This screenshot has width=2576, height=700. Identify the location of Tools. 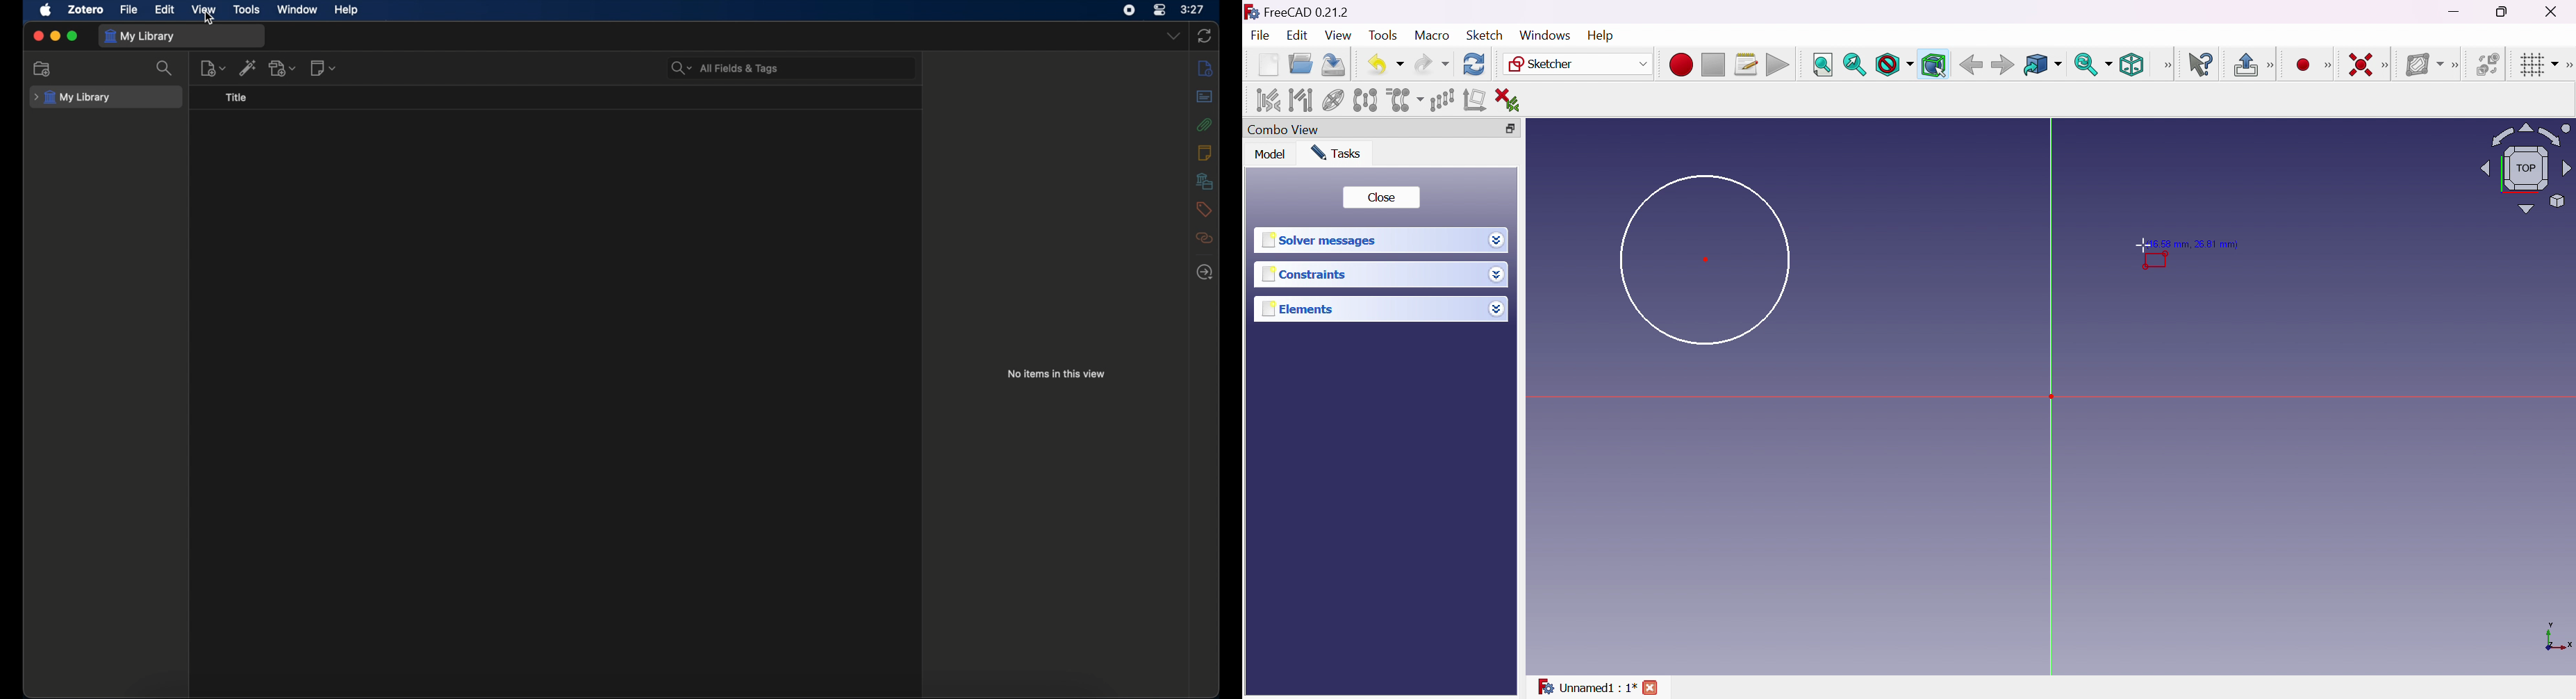
(1385, 35).